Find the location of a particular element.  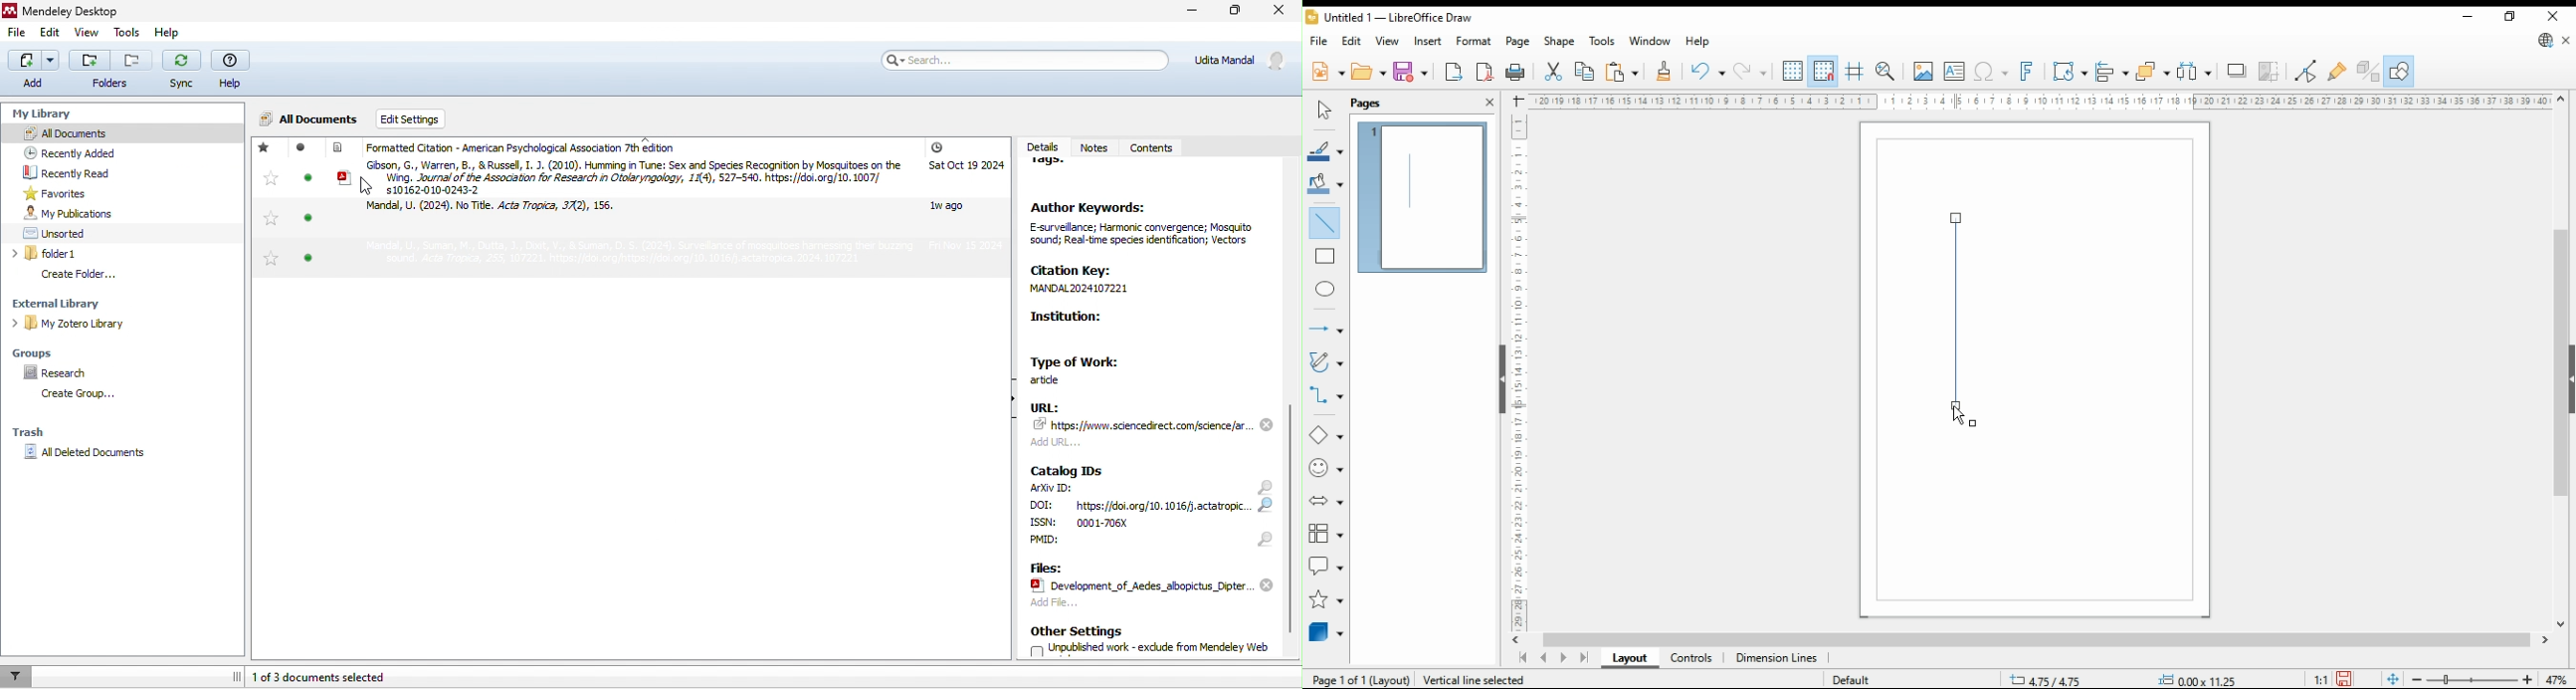

curves and polygons is located at coordinates (1327, 361).